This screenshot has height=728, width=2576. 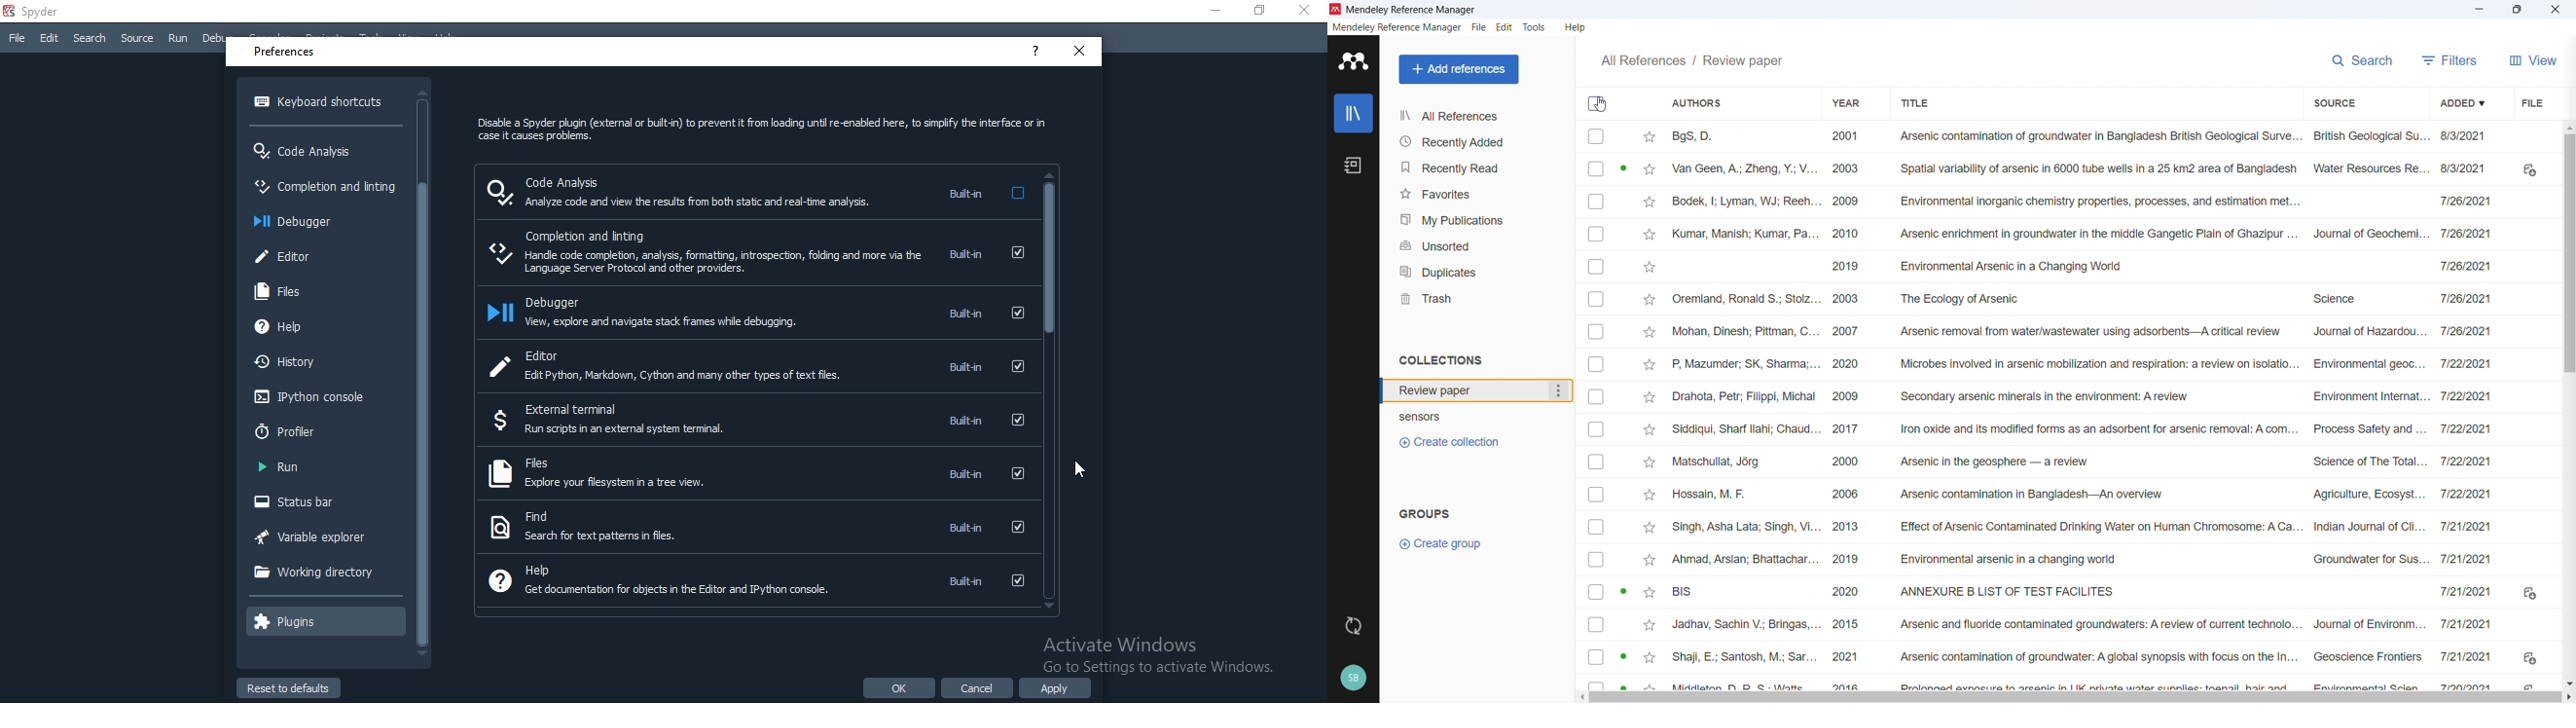 What do you see at coordinates (320, 256) in the screenshot?
I see `editor` at bounding box center [320, 256].